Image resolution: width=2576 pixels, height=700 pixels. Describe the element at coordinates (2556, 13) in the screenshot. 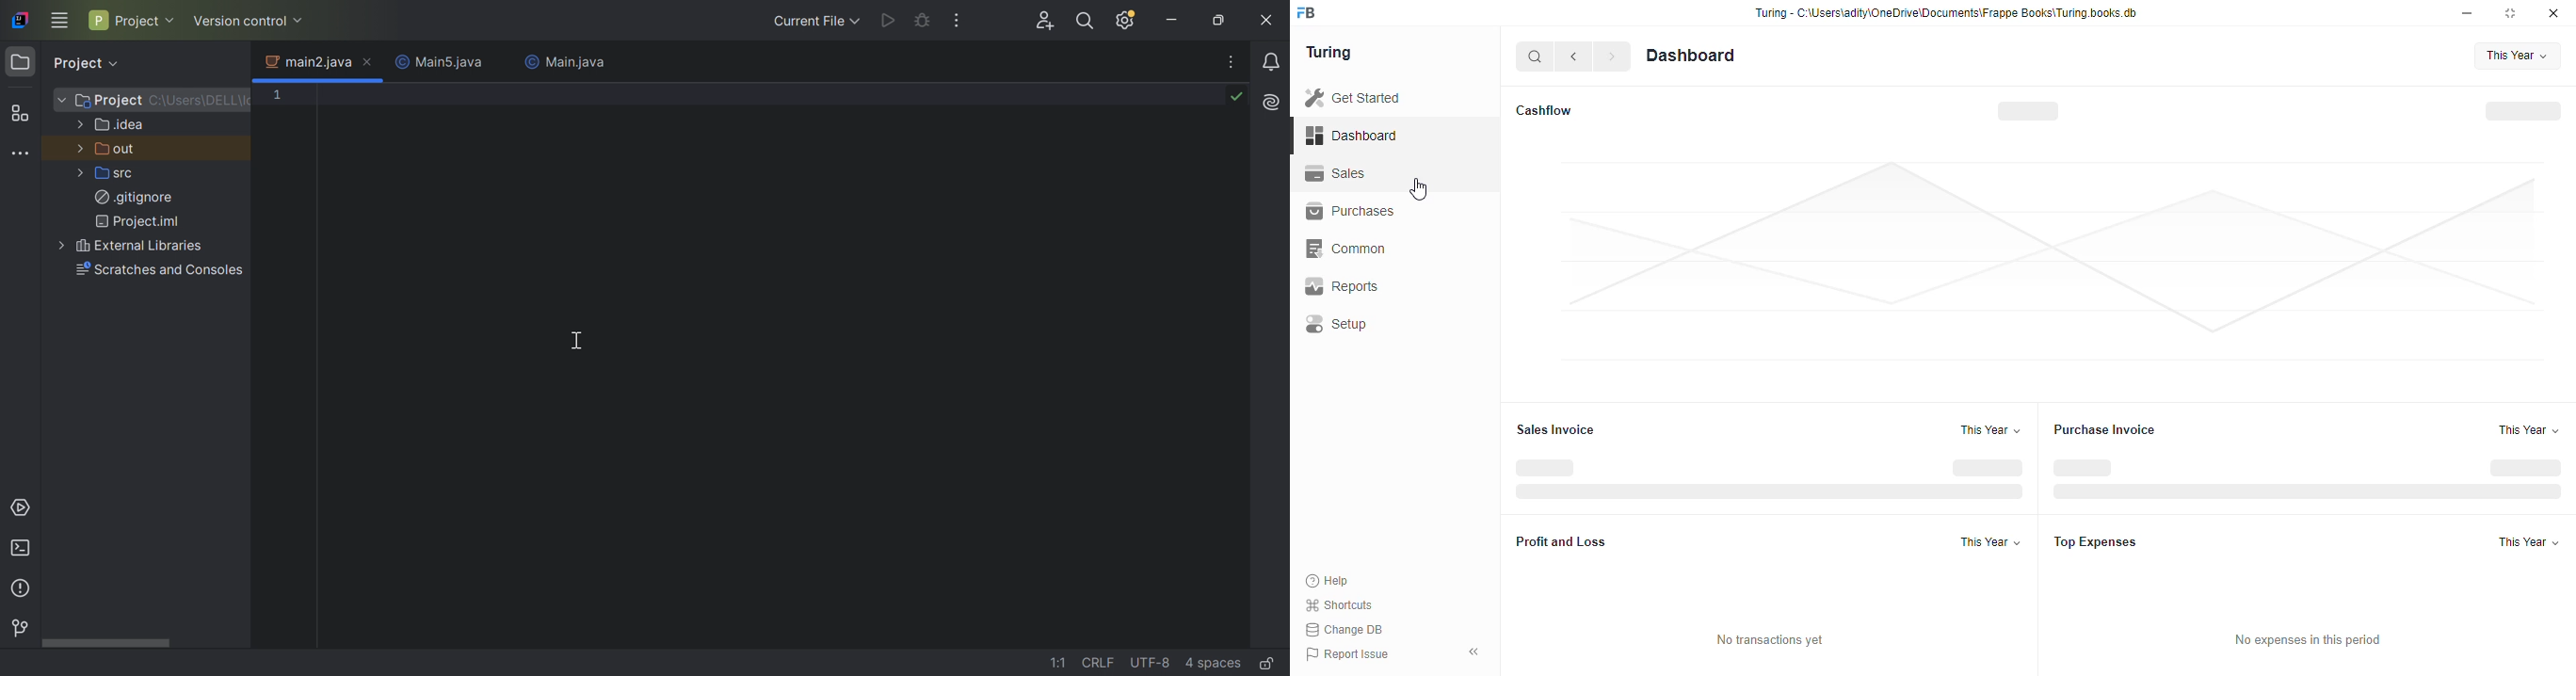

I see `close` at that location.